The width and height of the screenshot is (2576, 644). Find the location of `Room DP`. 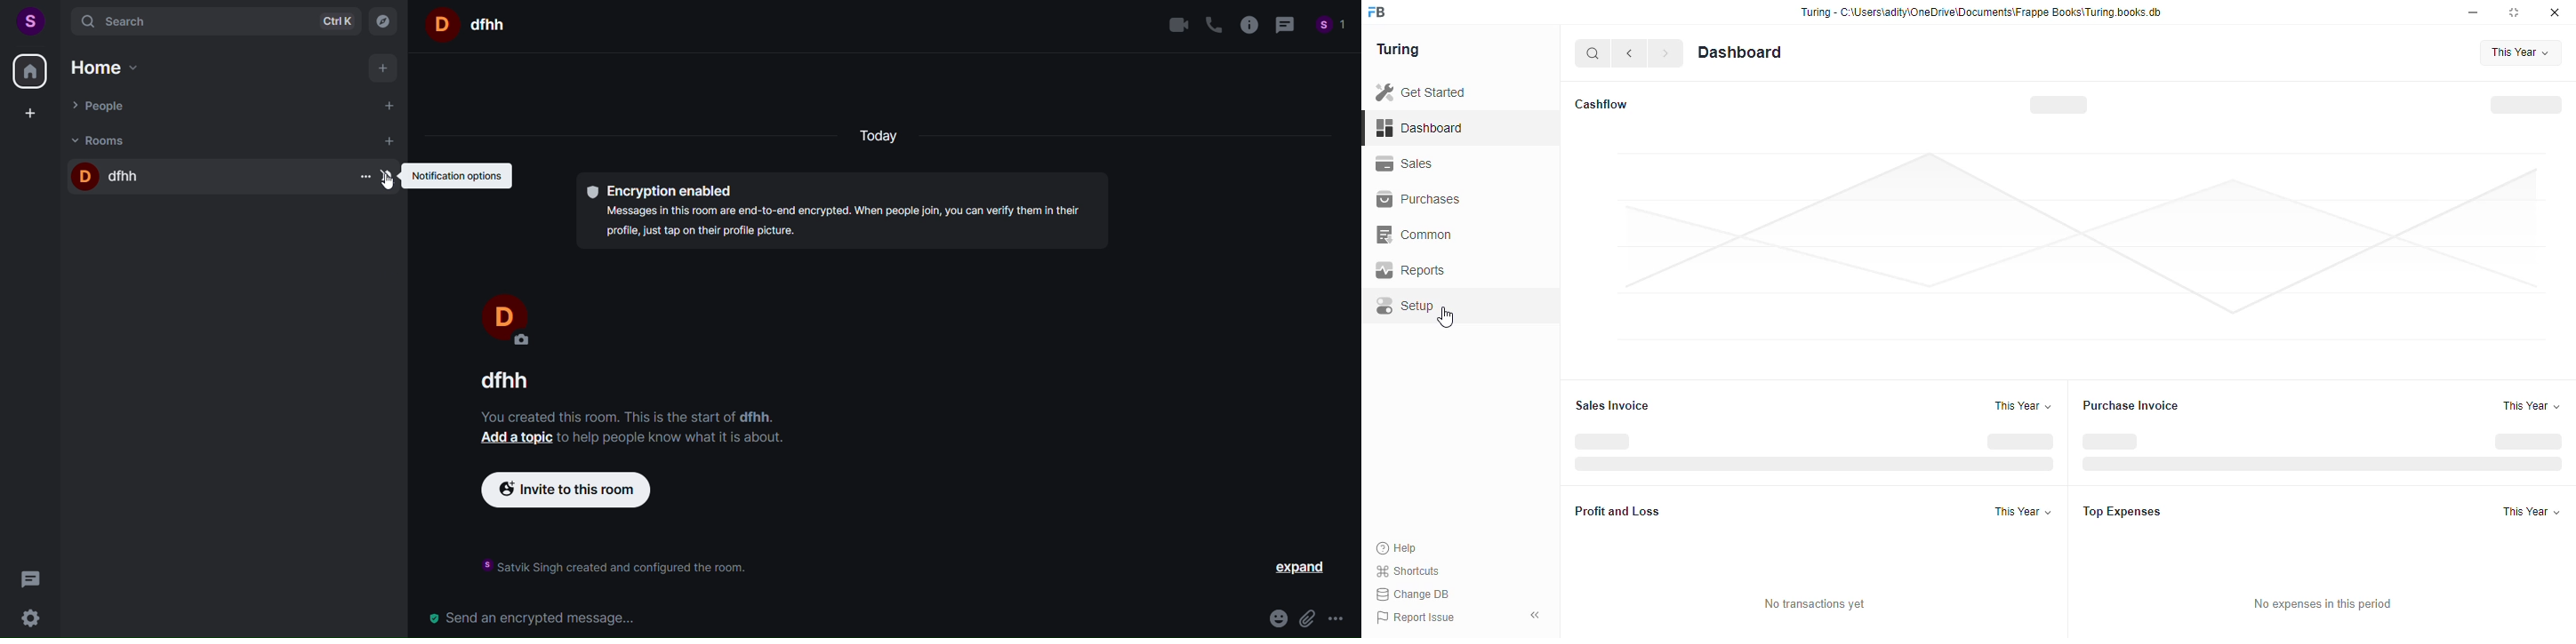

Room DP is located at coordinates (439, 24).